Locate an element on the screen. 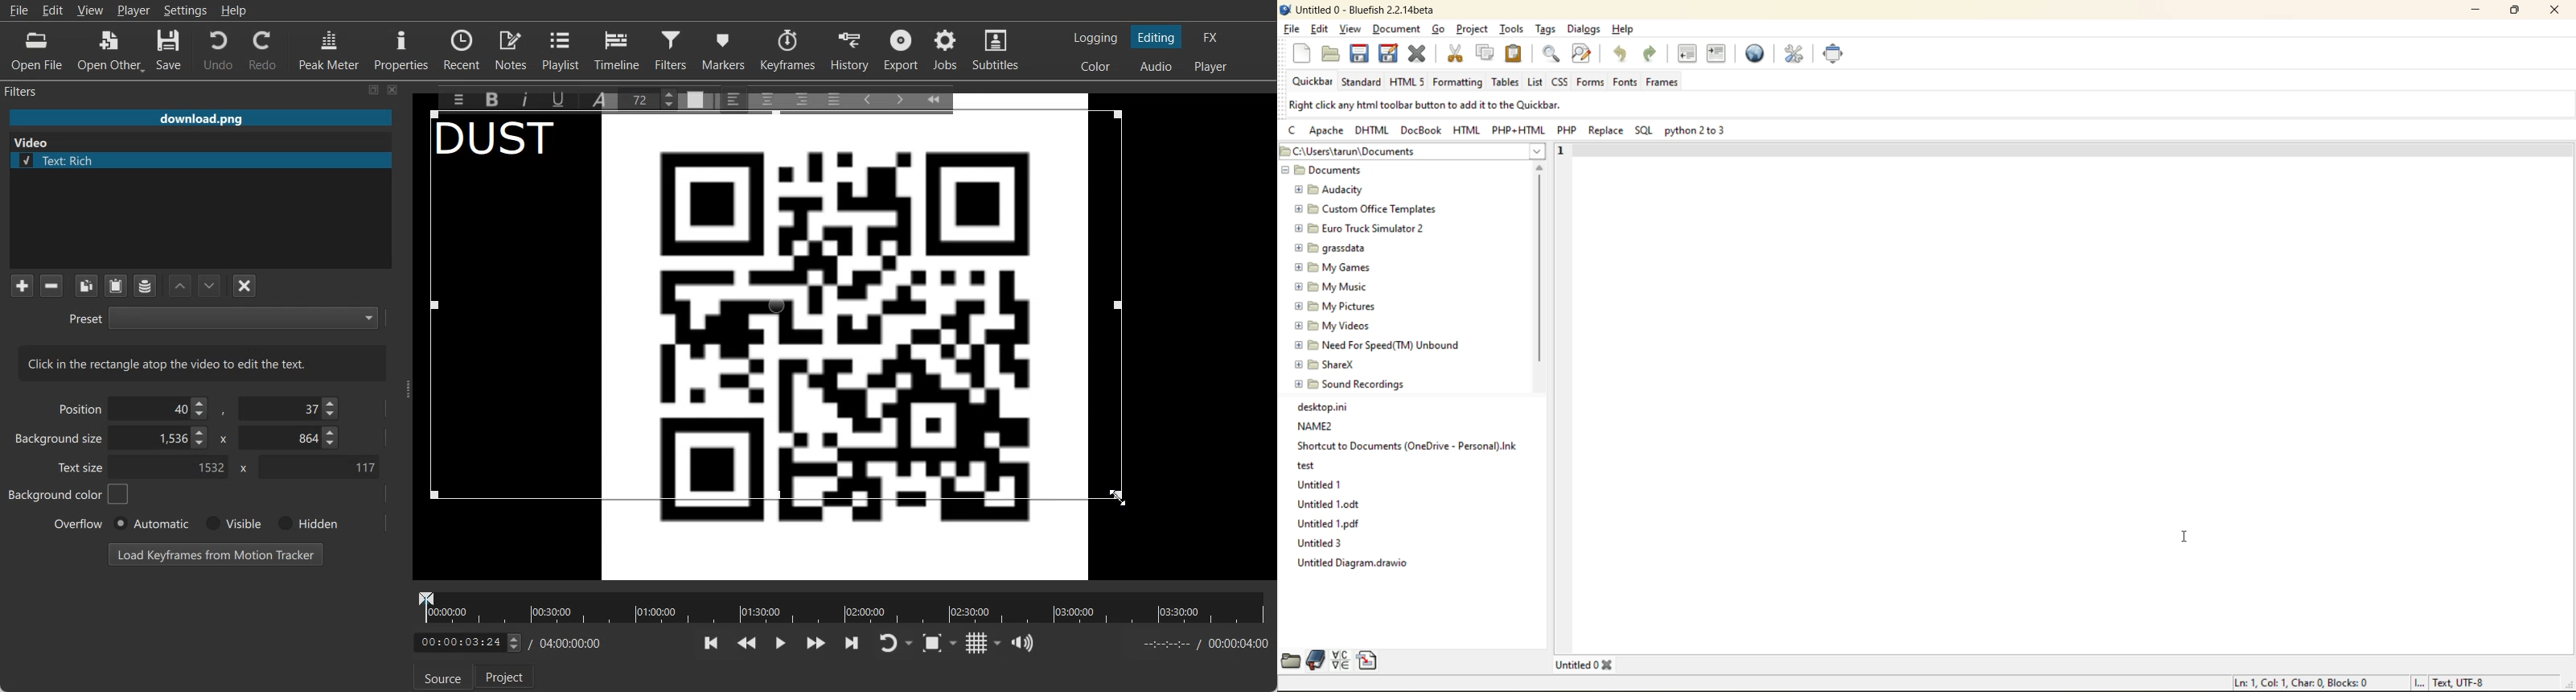 Image resolution: width=2576 pixels, height=700 pixels. Deselect the filter is located at coordinates (245, 286).